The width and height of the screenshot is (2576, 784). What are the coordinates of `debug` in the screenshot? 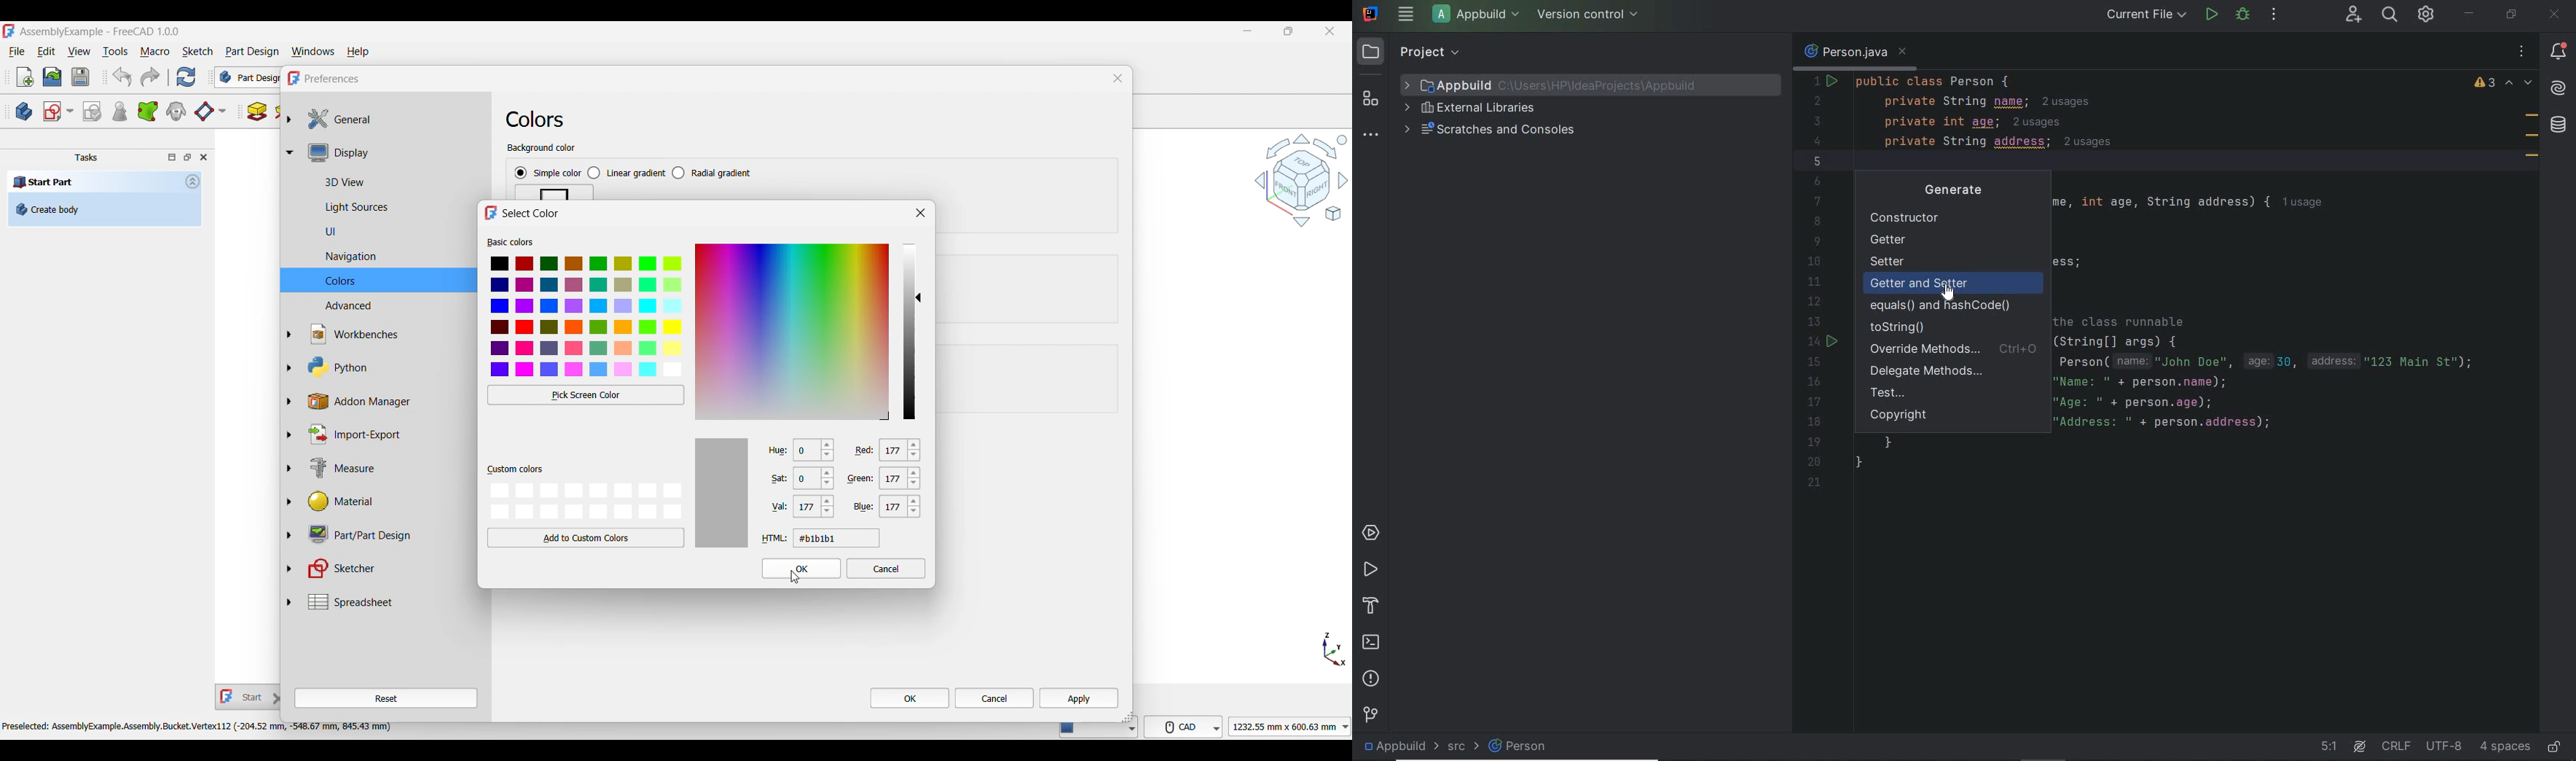 It's located at (2242, 15).